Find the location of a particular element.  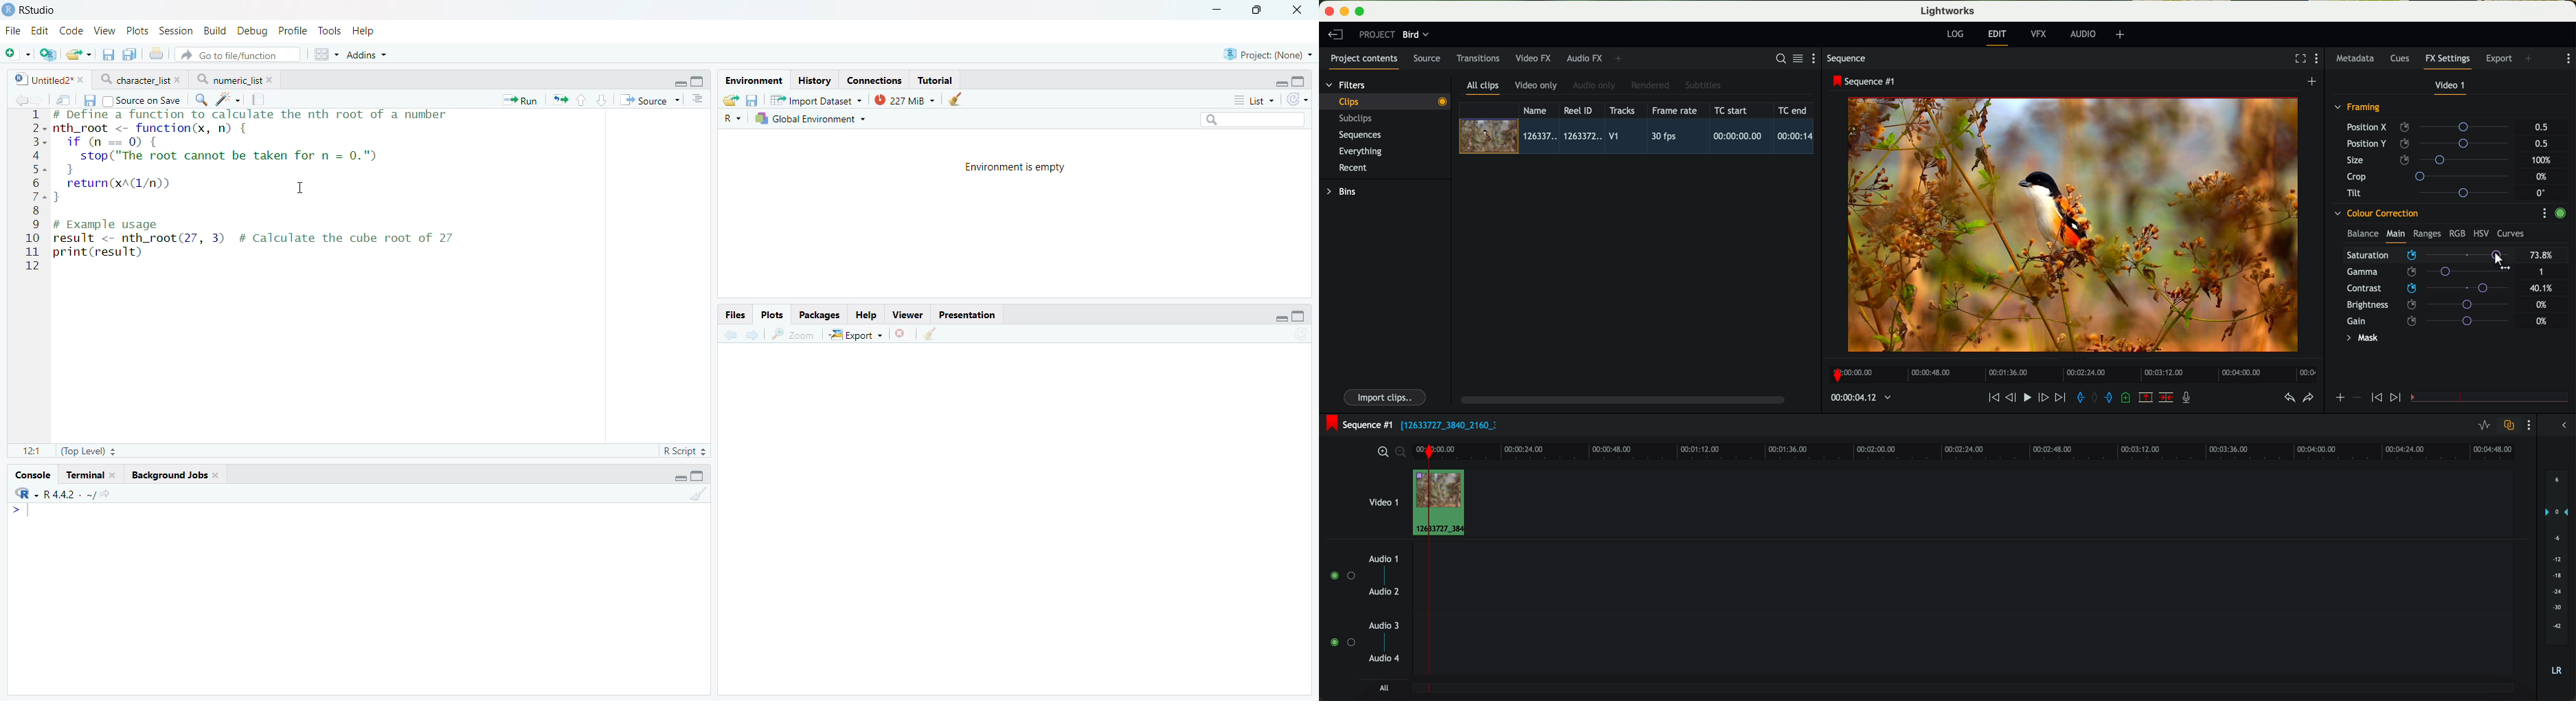

balance is located at coordinates (2363, 234).